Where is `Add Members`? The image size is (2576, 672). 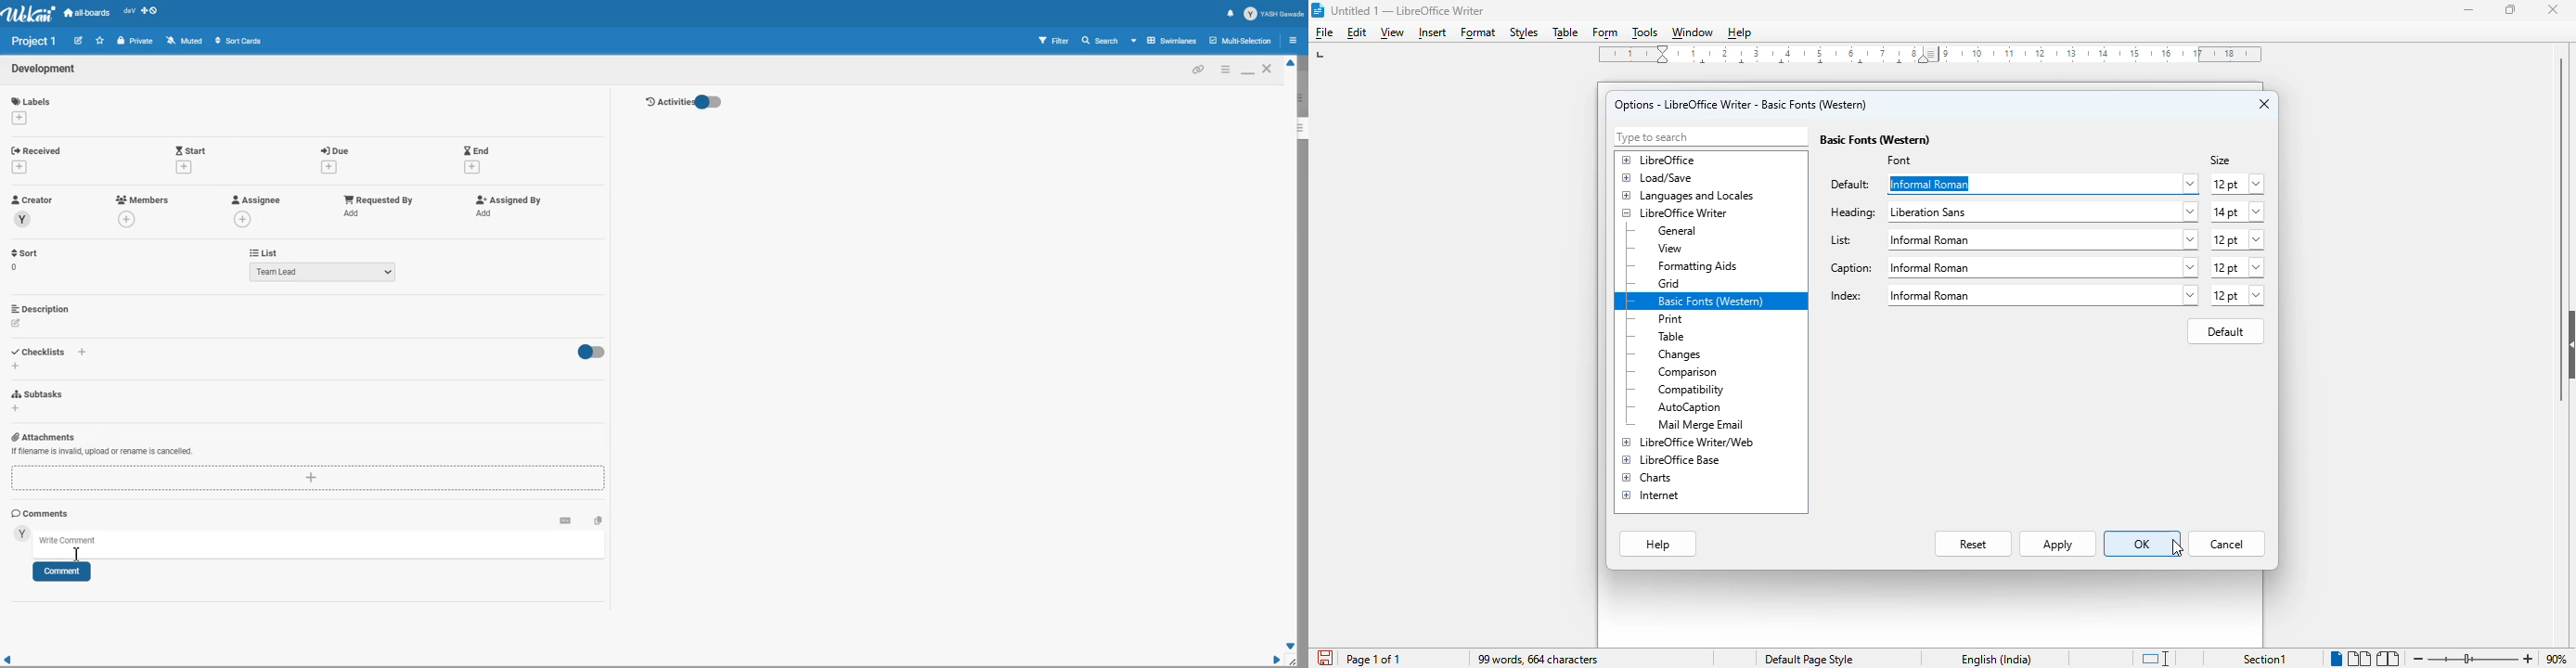
Add Members is located at coordinates (143, 199).